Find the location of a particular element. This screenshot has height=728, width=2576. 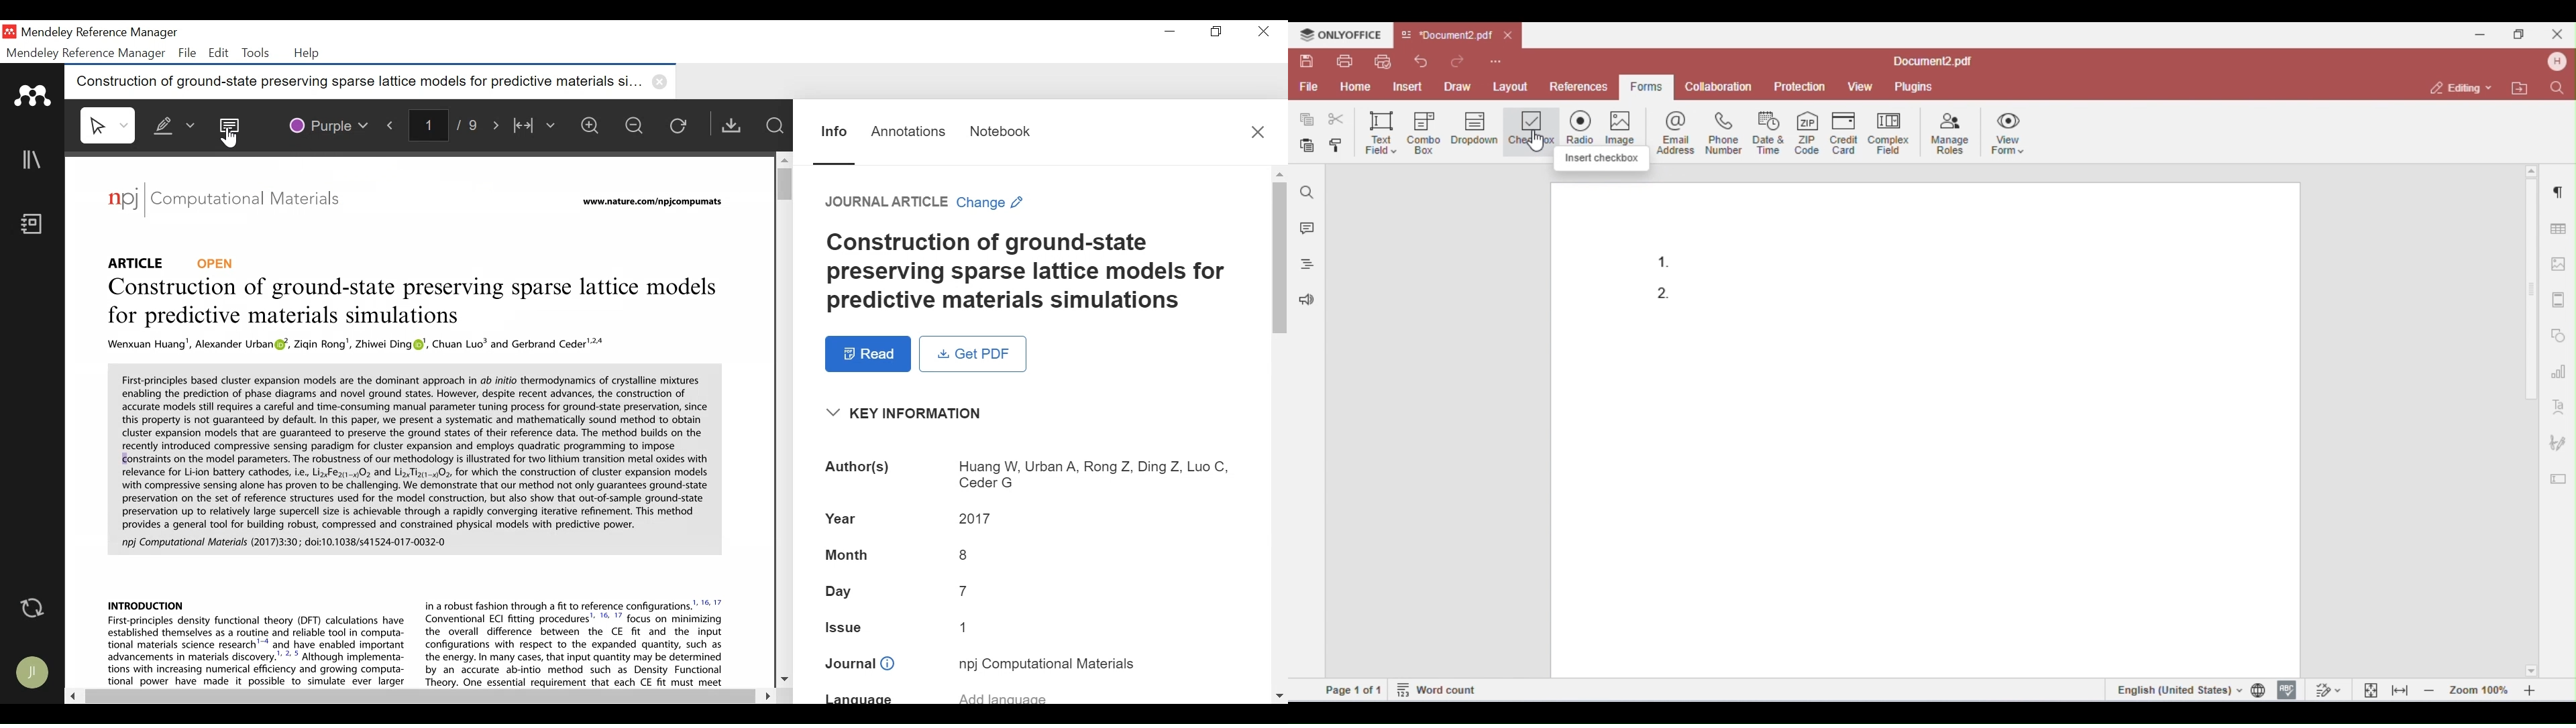

Color is located at coordinates (329, 124).